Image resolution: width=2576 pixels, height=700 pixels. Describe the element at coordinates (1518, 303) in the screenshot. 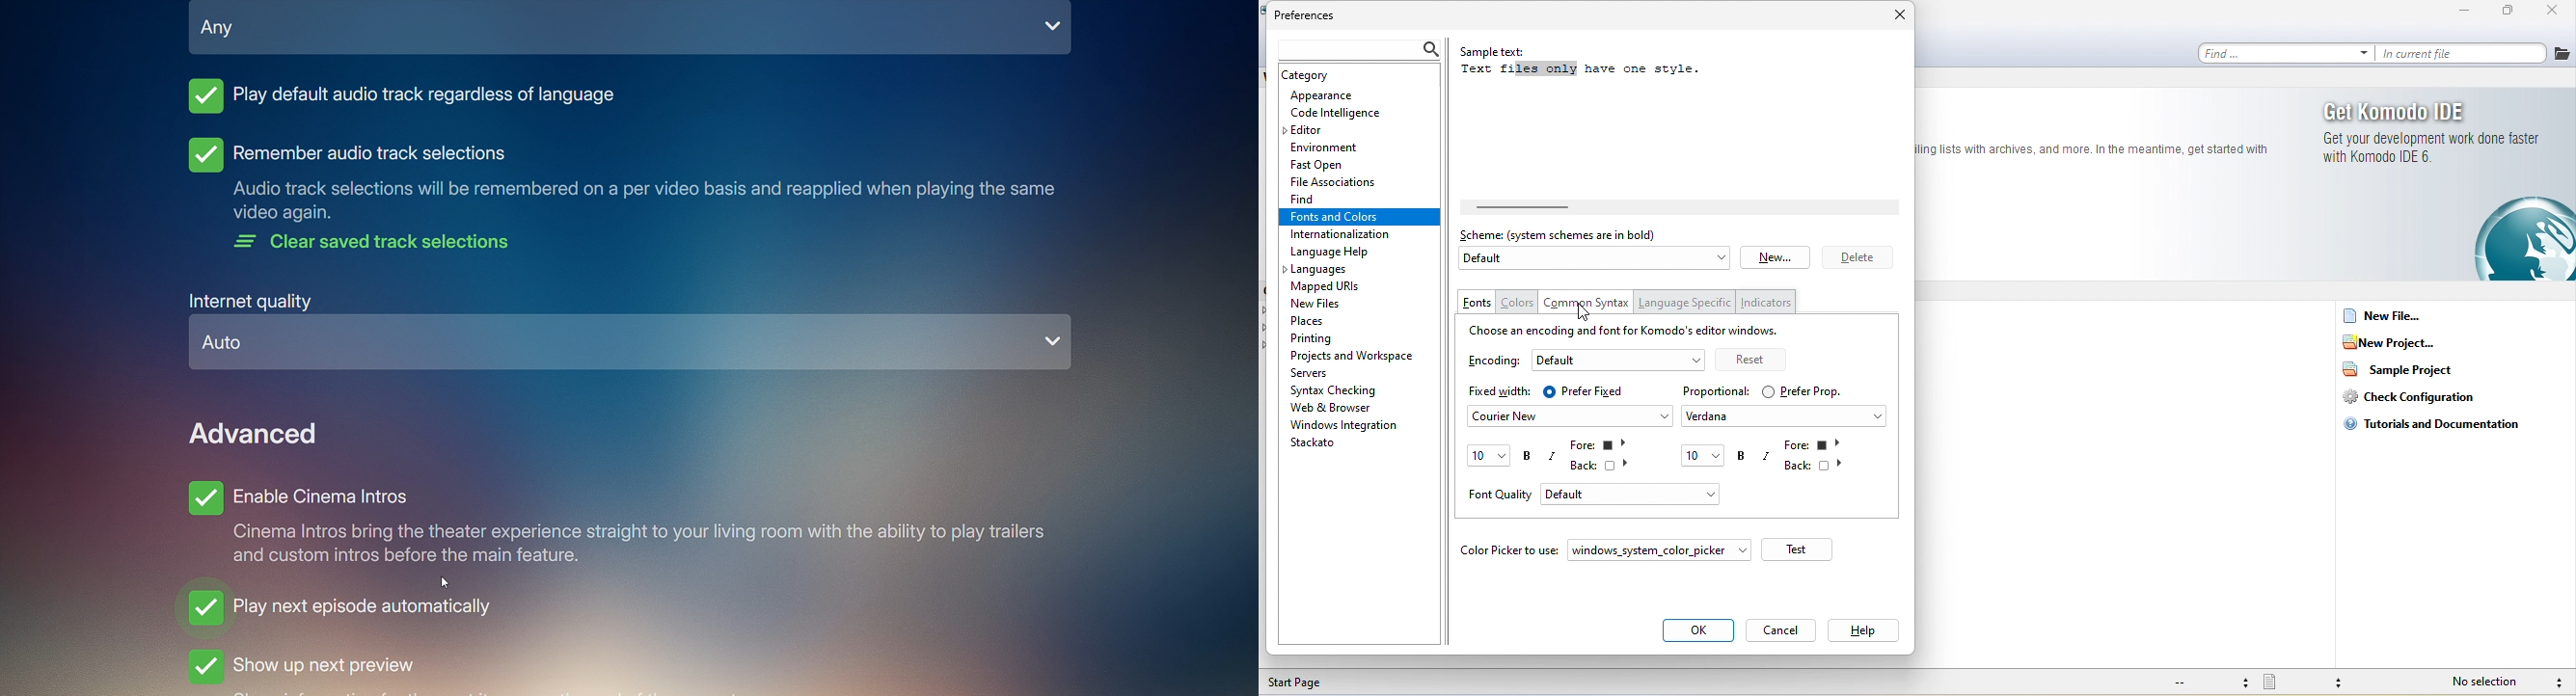

I see `colors` at that location.